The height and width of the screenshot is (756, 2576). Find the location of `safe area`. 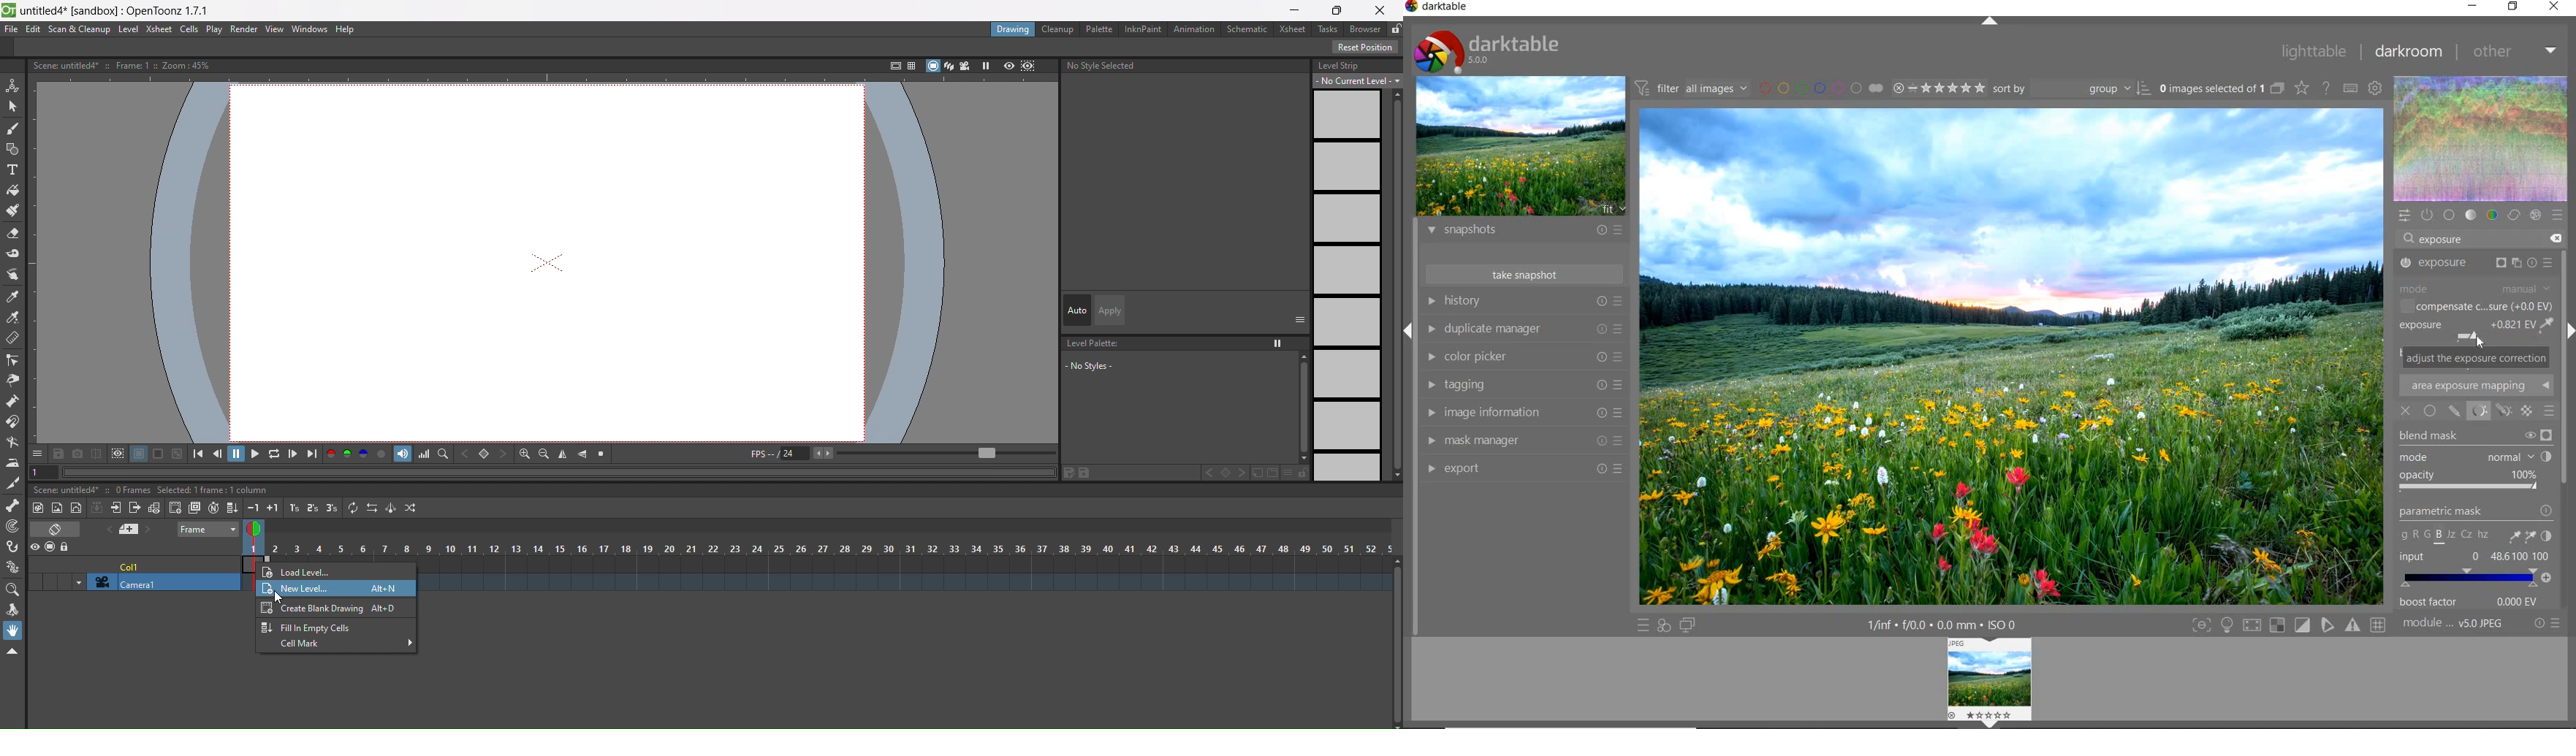

safe area is located at coordinates (892, 66).